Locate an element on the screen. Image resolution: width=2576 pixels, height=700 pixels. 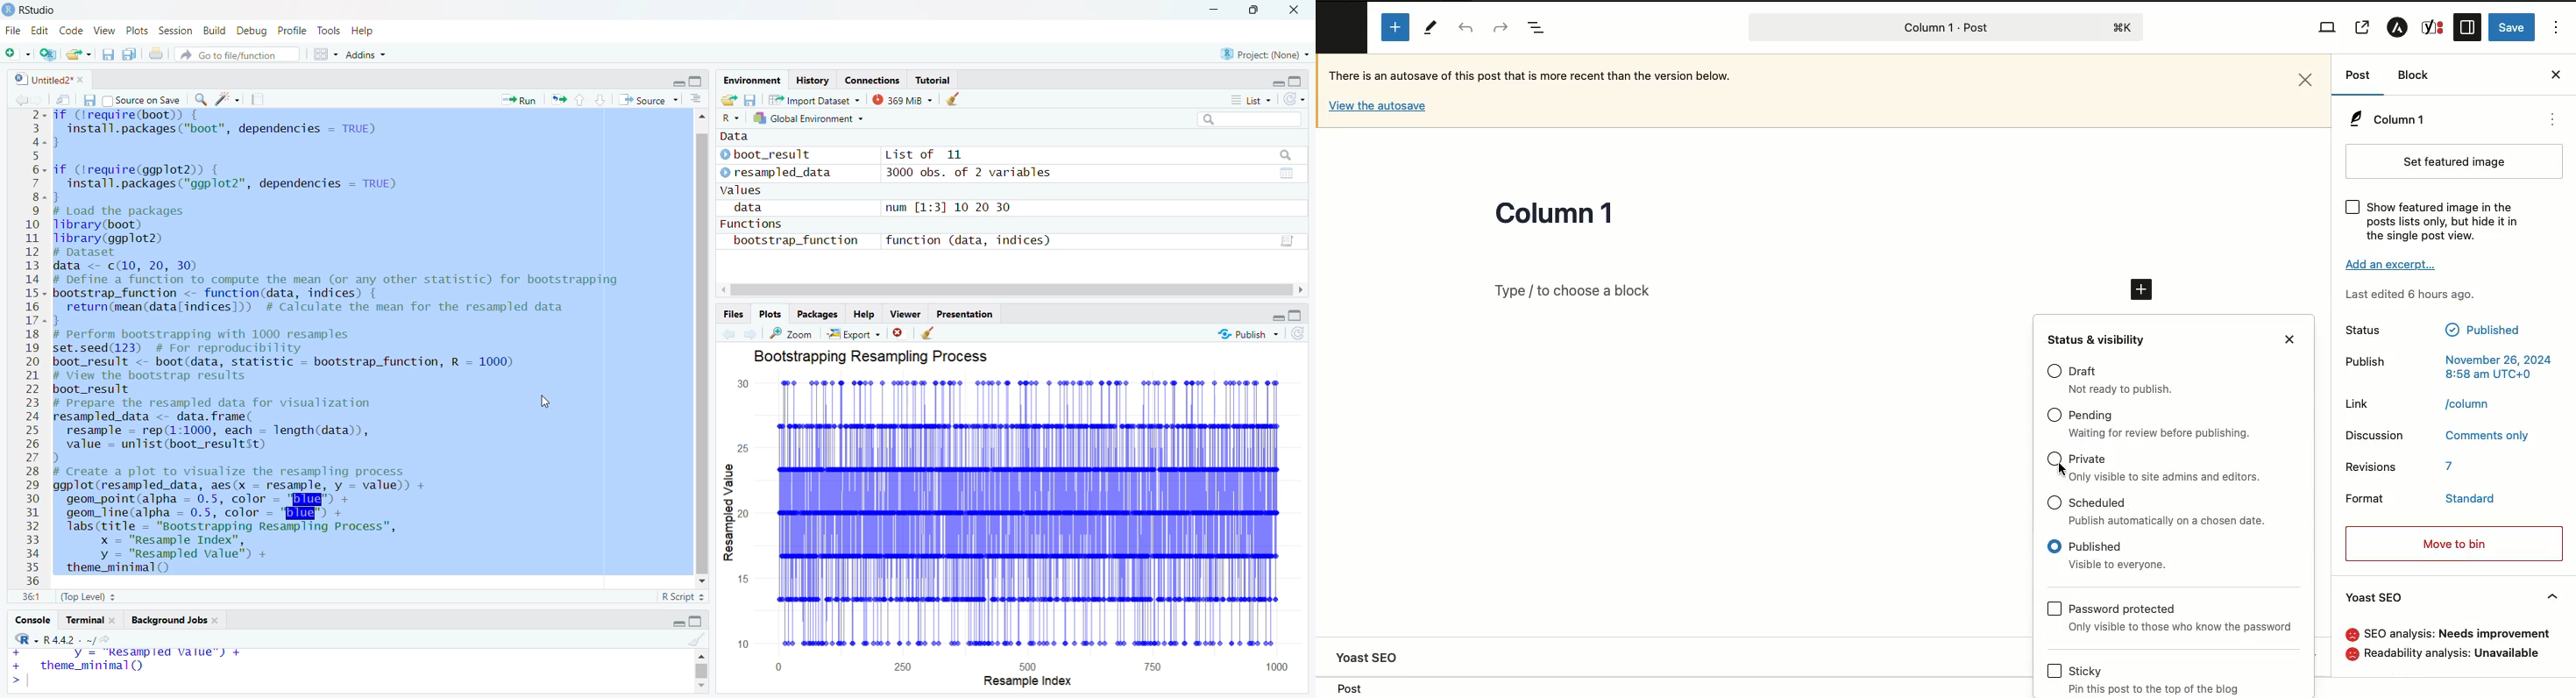
set featured image is located at coordinates (2455, 161).